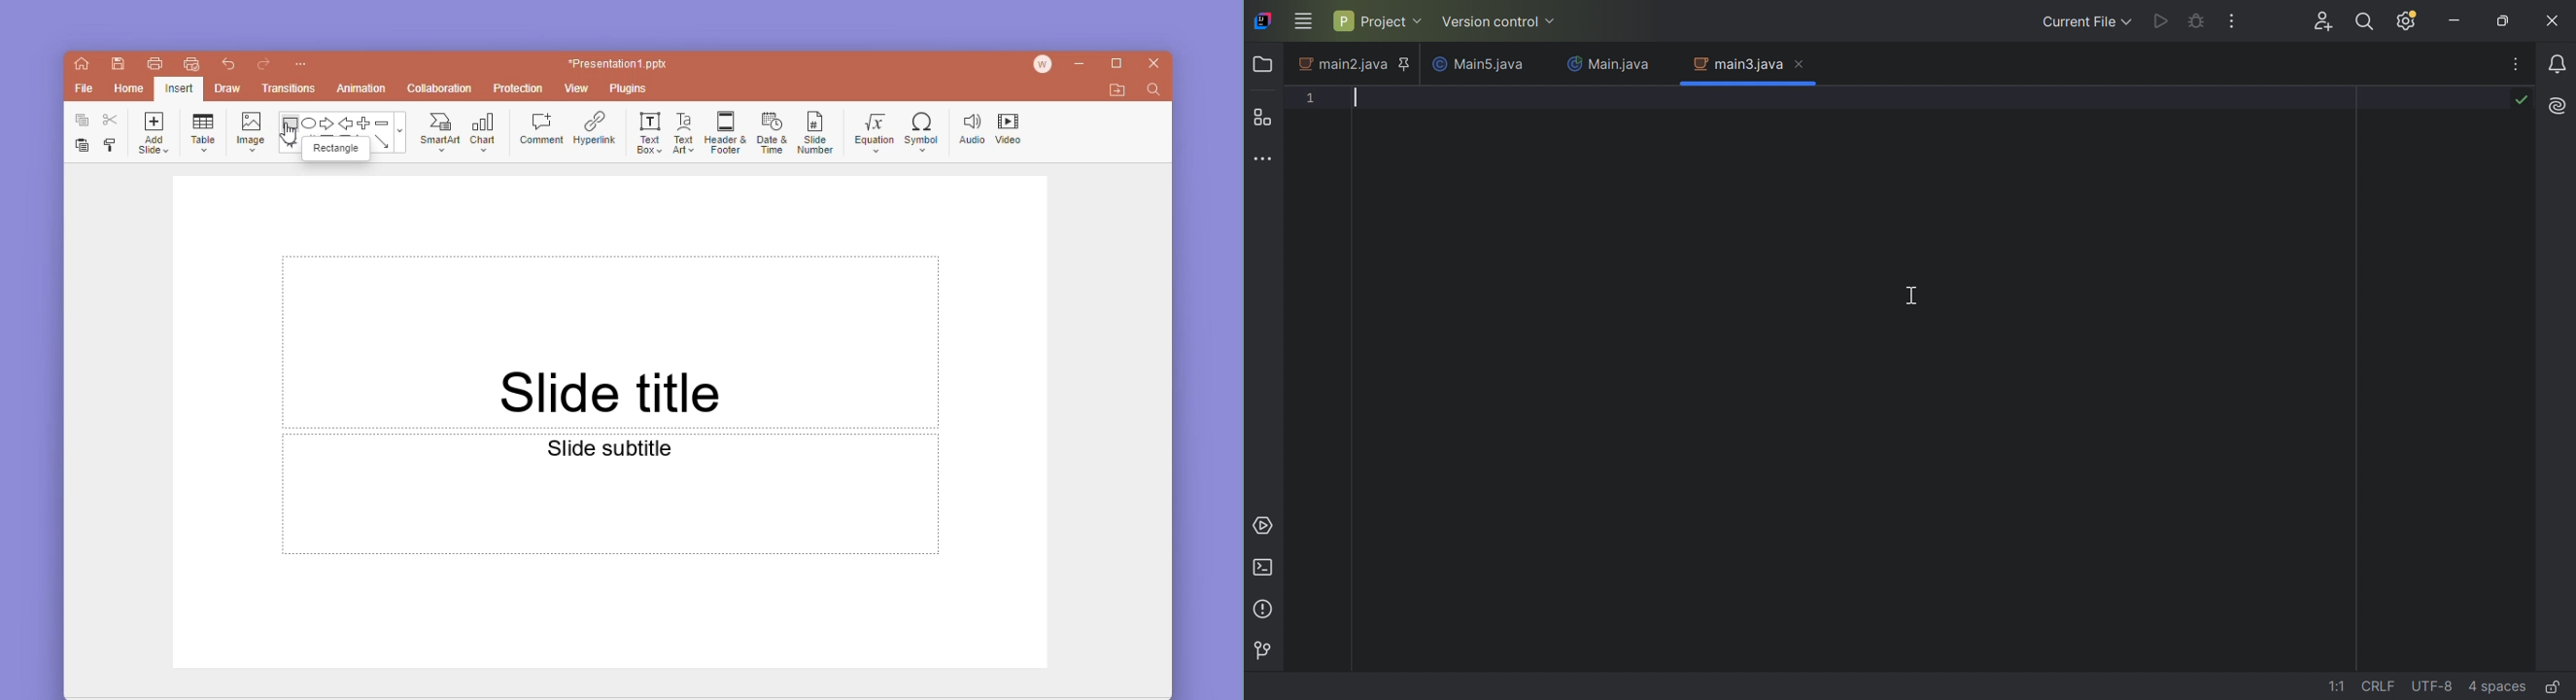  Describe the element at coordinates (309, 123) in the screenshot. I see `ellipse` at that location.